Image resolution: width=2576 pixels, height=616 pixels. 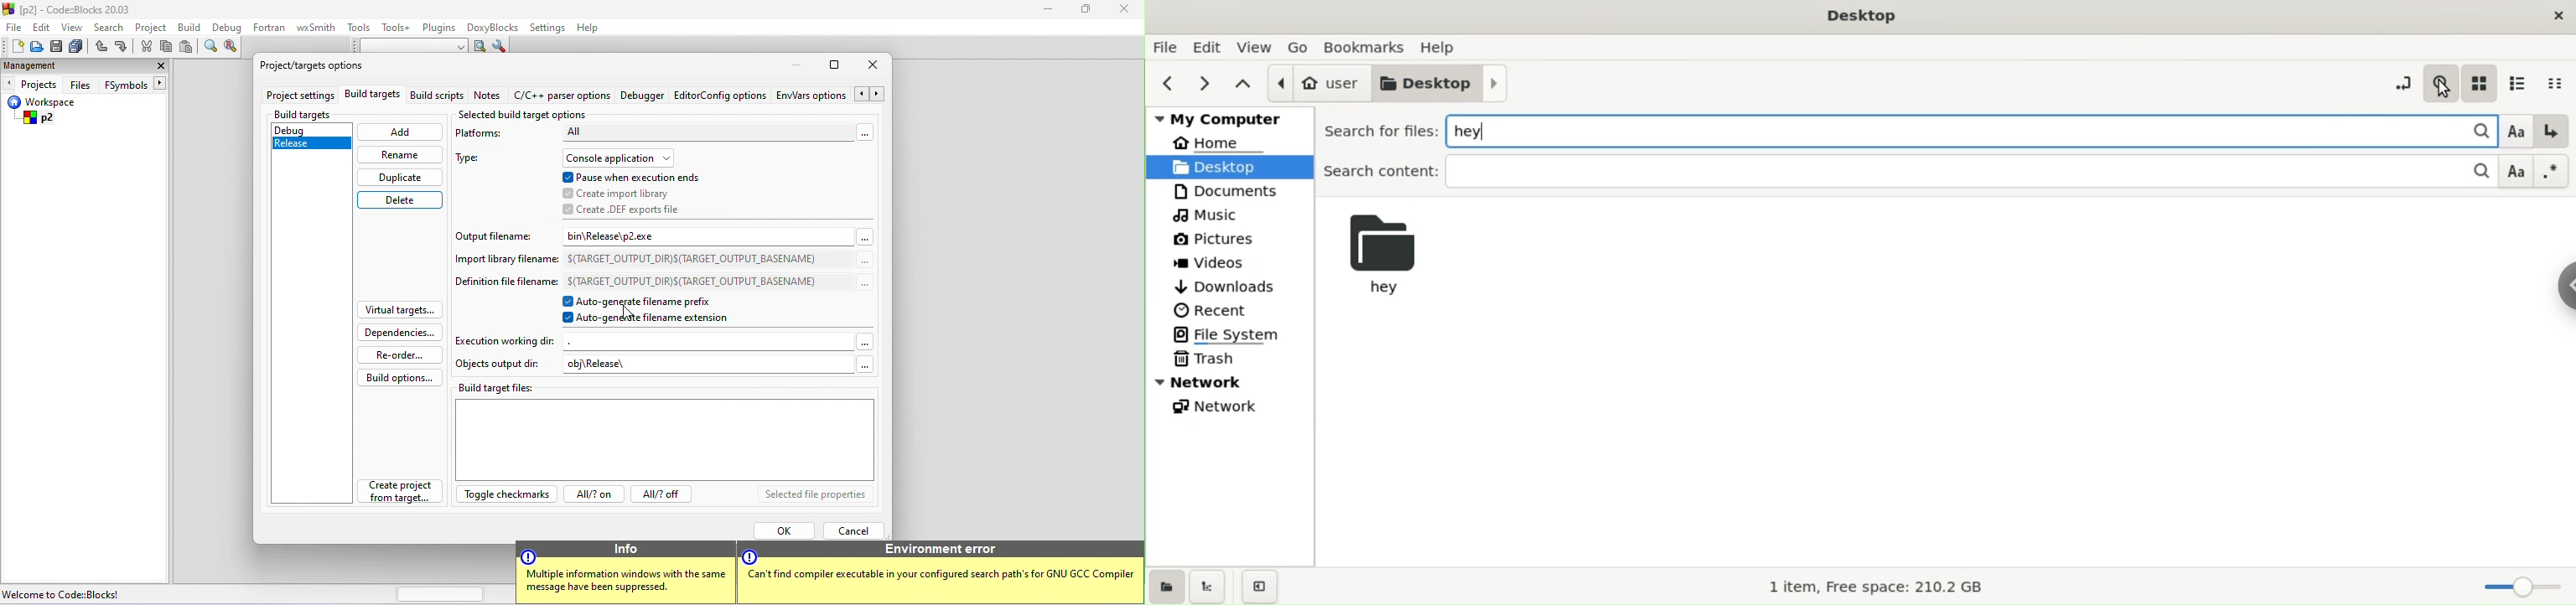 I want to click on save, so click(x=57, y=46).